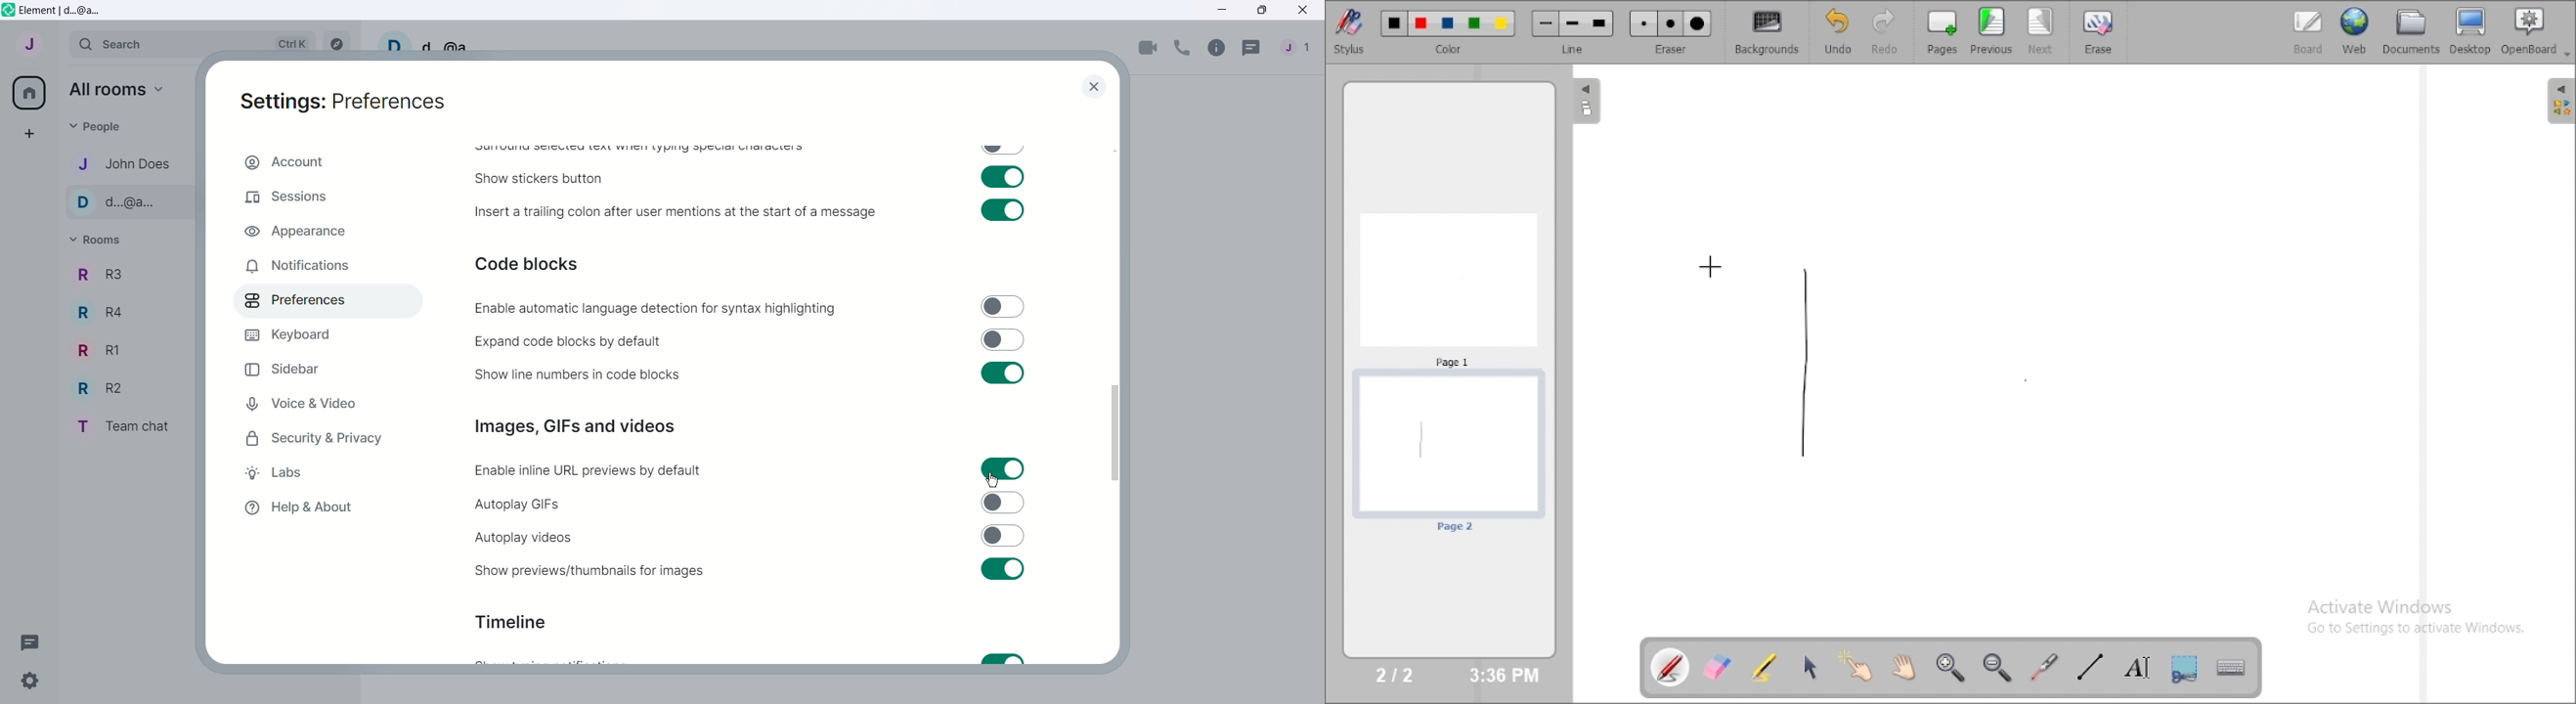 This screenshot has width=2576, height=728. Describe the element at coordinates (993, 480) in the screenshot. I see `Cursor` at that location.